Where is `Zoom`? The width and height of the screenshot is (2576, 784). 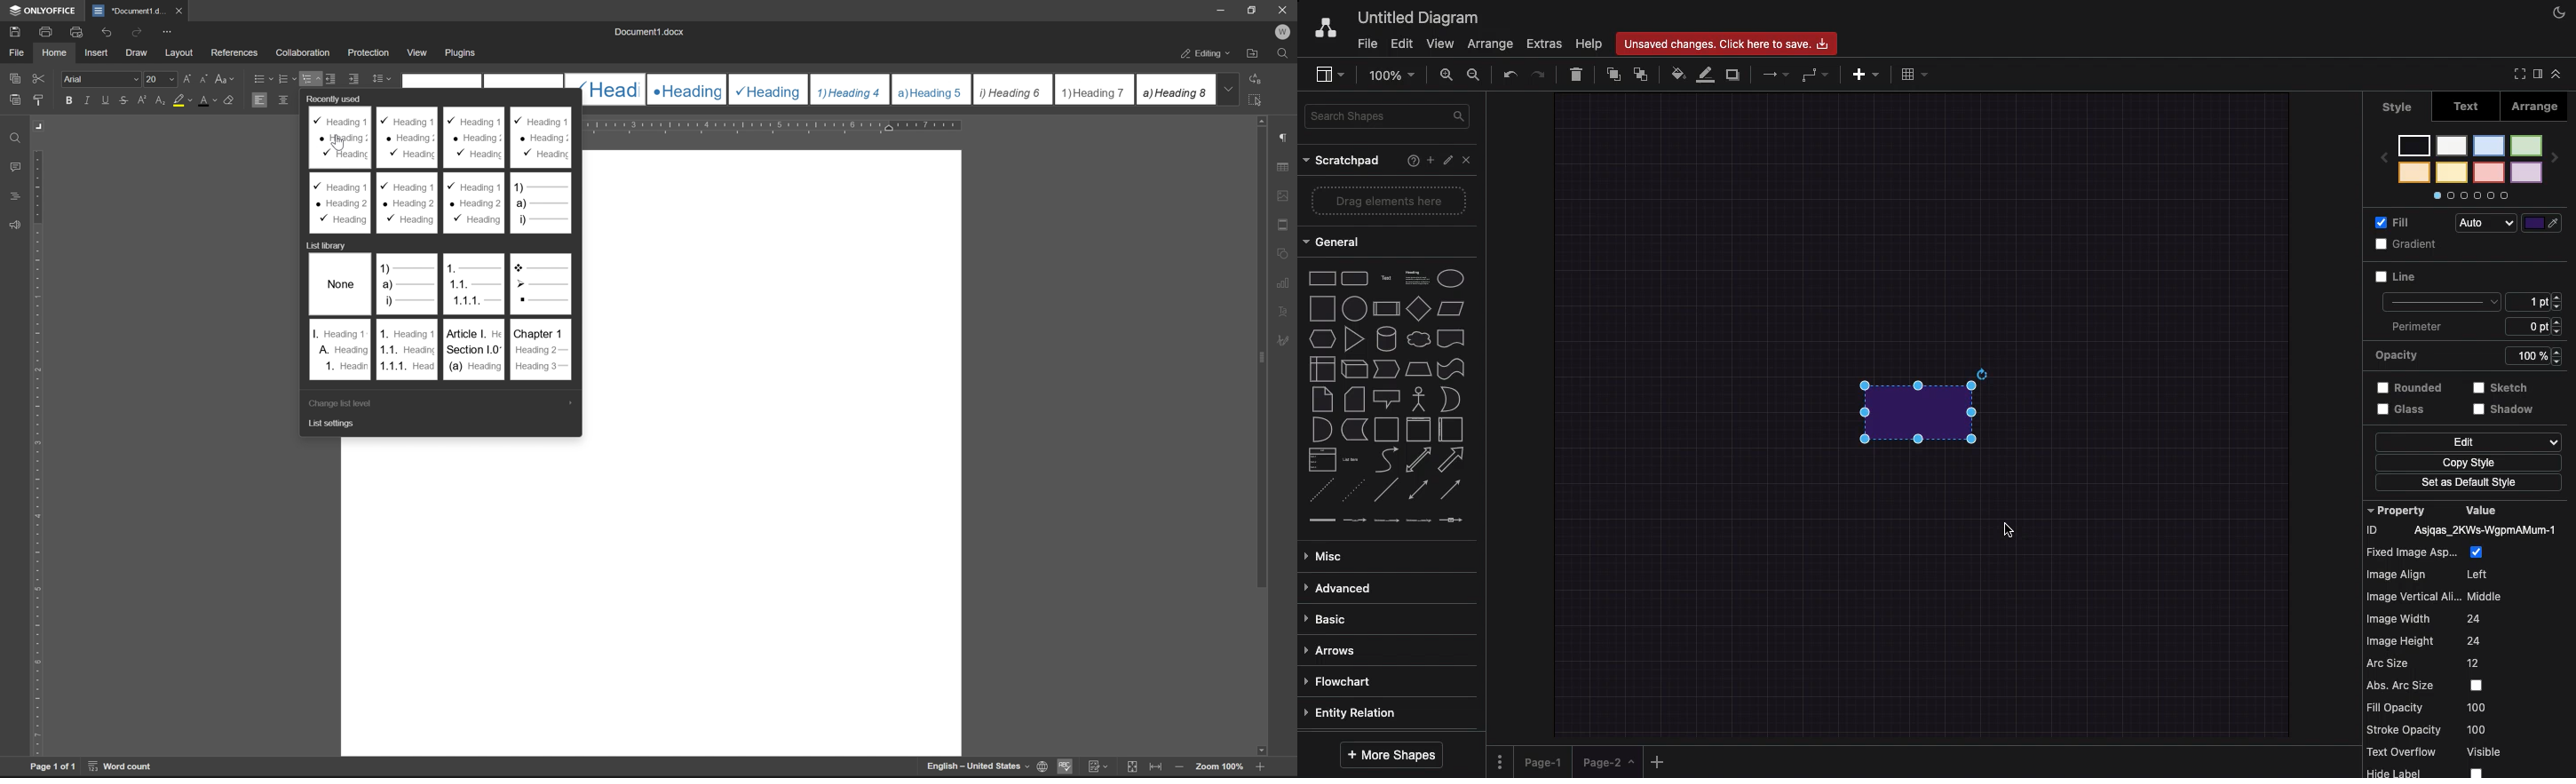 Zoom is located at coordinates (1396, 74).